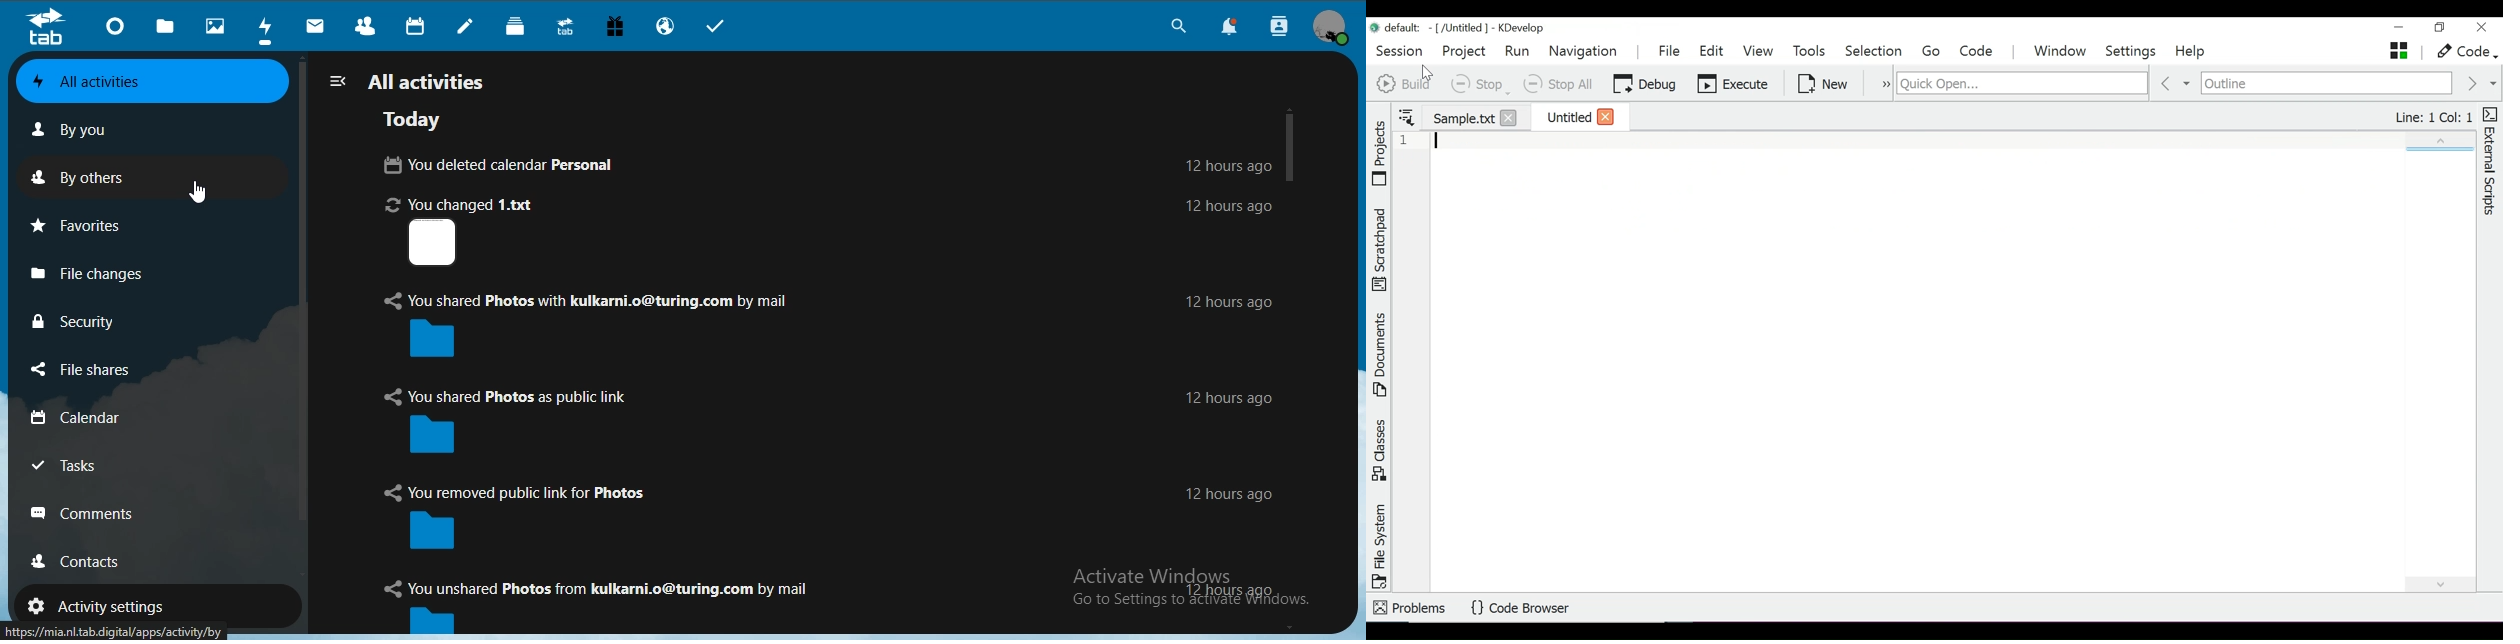 The height and width of the screenshot is (644, 2520). What do you see at coordinates (88, 175) in the screenshot?
I see `by others` at bounding box center [88, 175].